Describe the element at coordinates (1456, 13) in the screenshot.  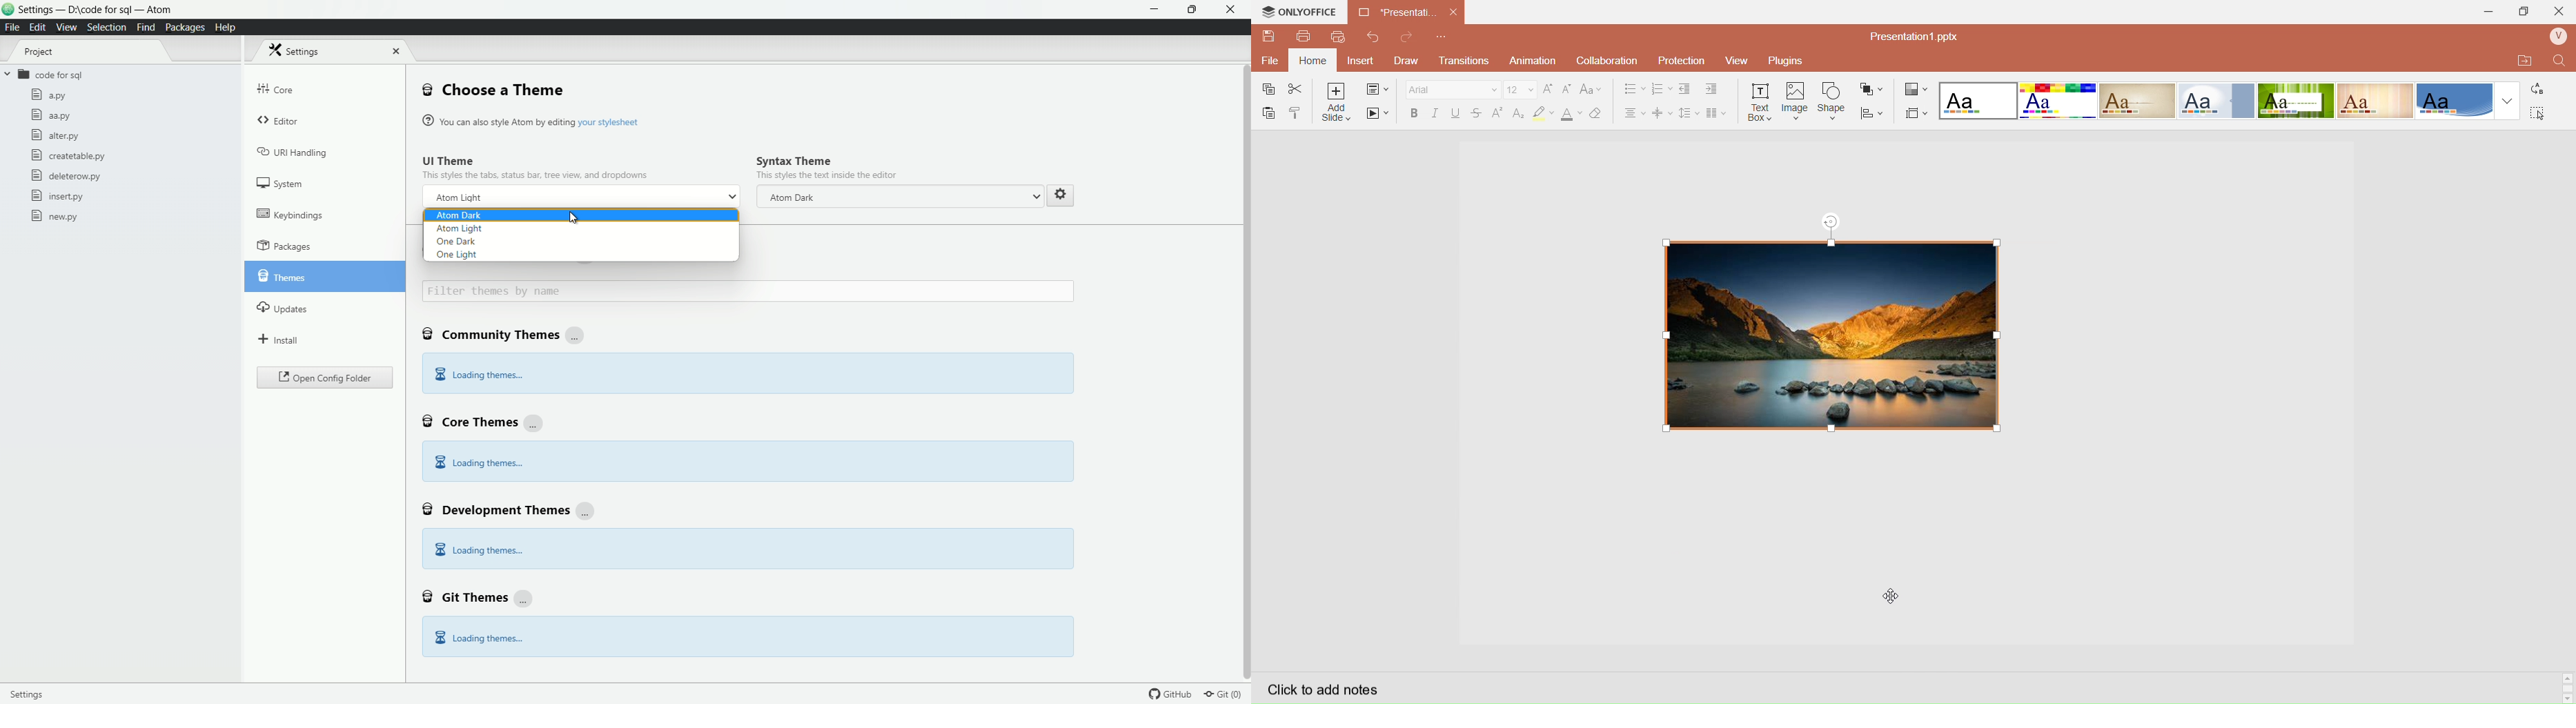
I see `close document` at that location.